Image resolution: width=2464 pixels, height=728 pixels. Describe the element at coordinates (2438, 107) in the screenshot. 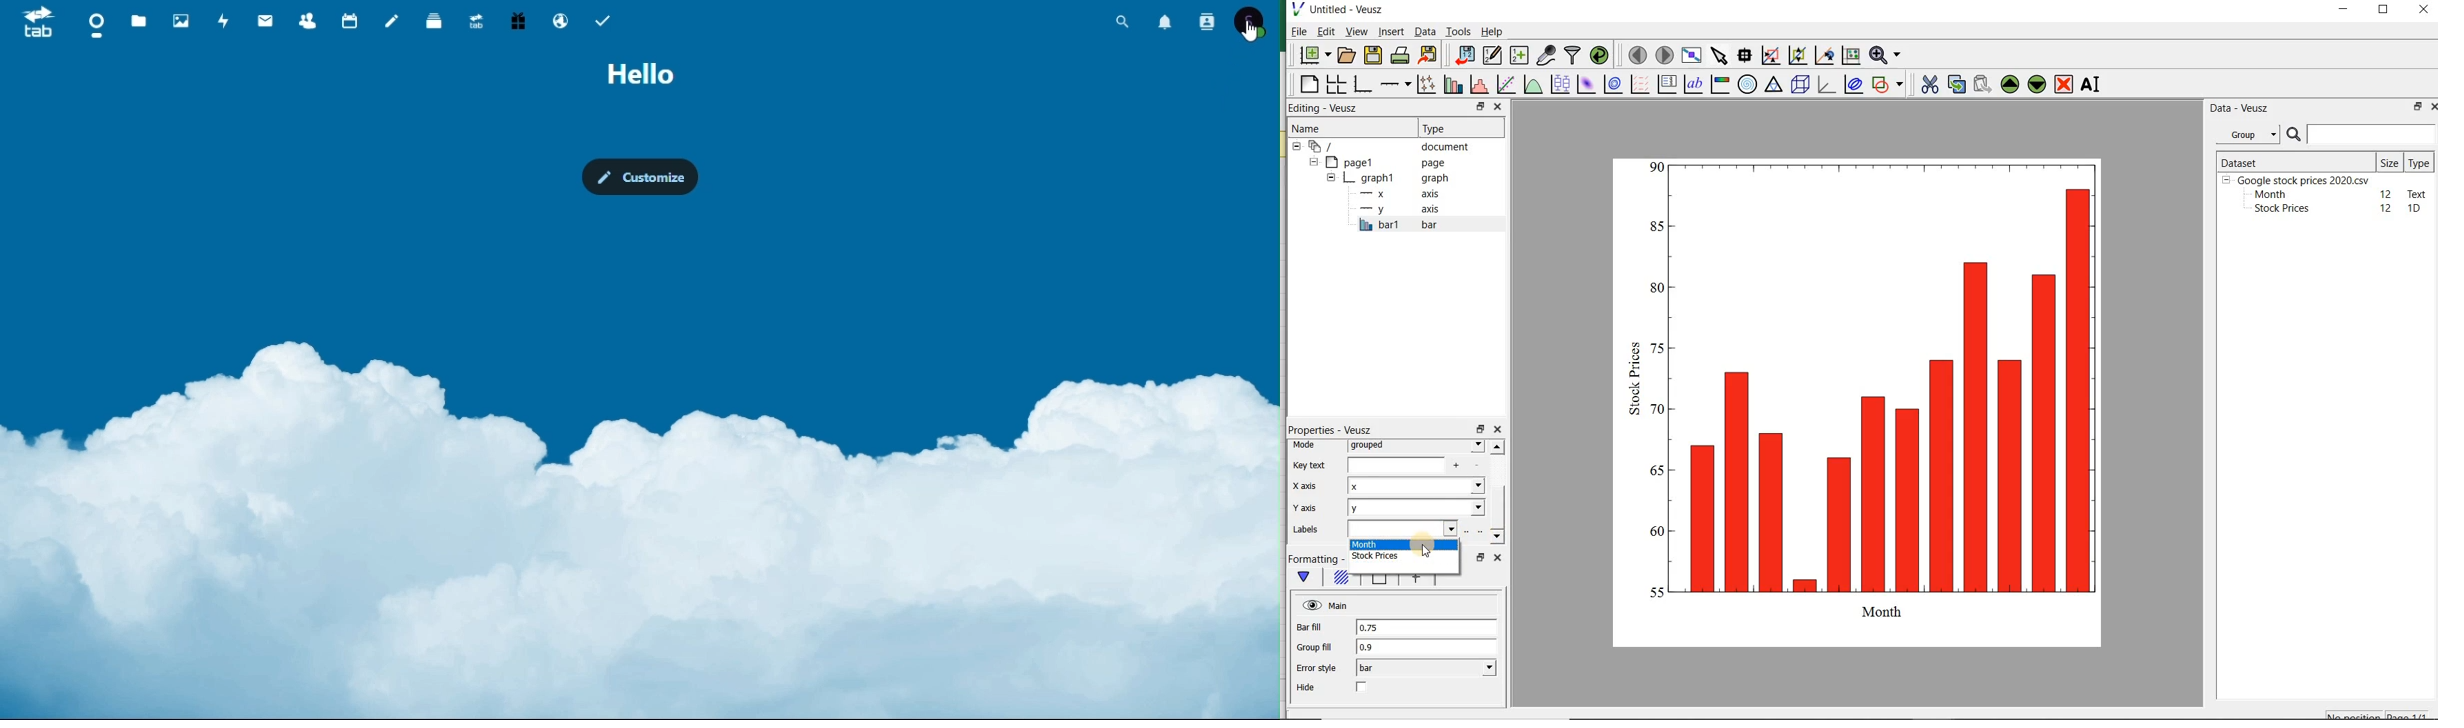

I see `close ` at that location.